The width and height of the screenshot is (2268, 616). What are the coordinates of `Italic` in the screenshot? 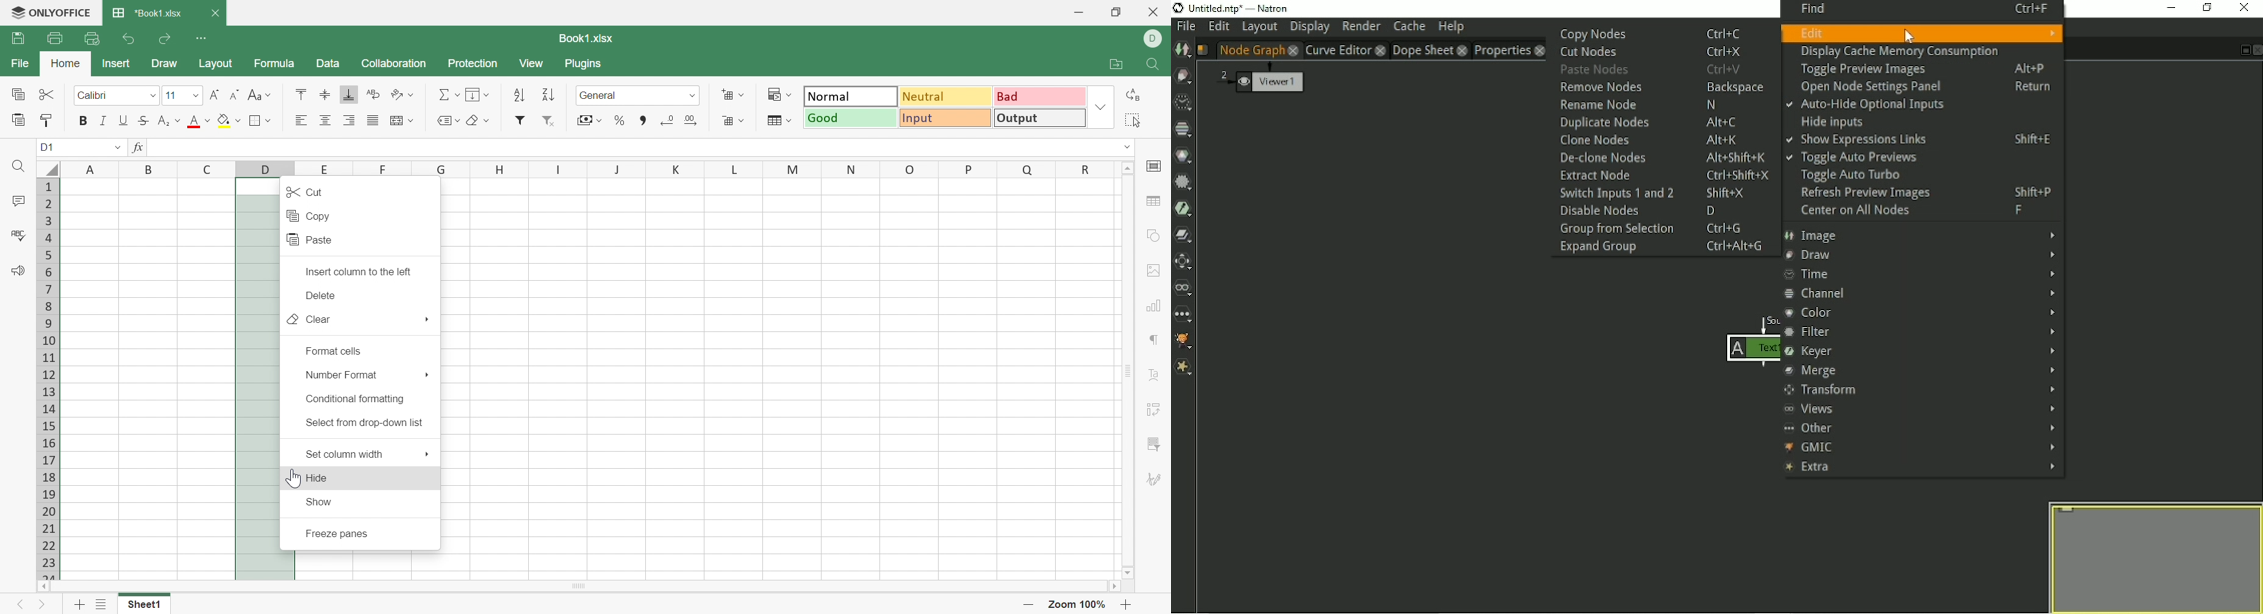 It's located at (104, 119).